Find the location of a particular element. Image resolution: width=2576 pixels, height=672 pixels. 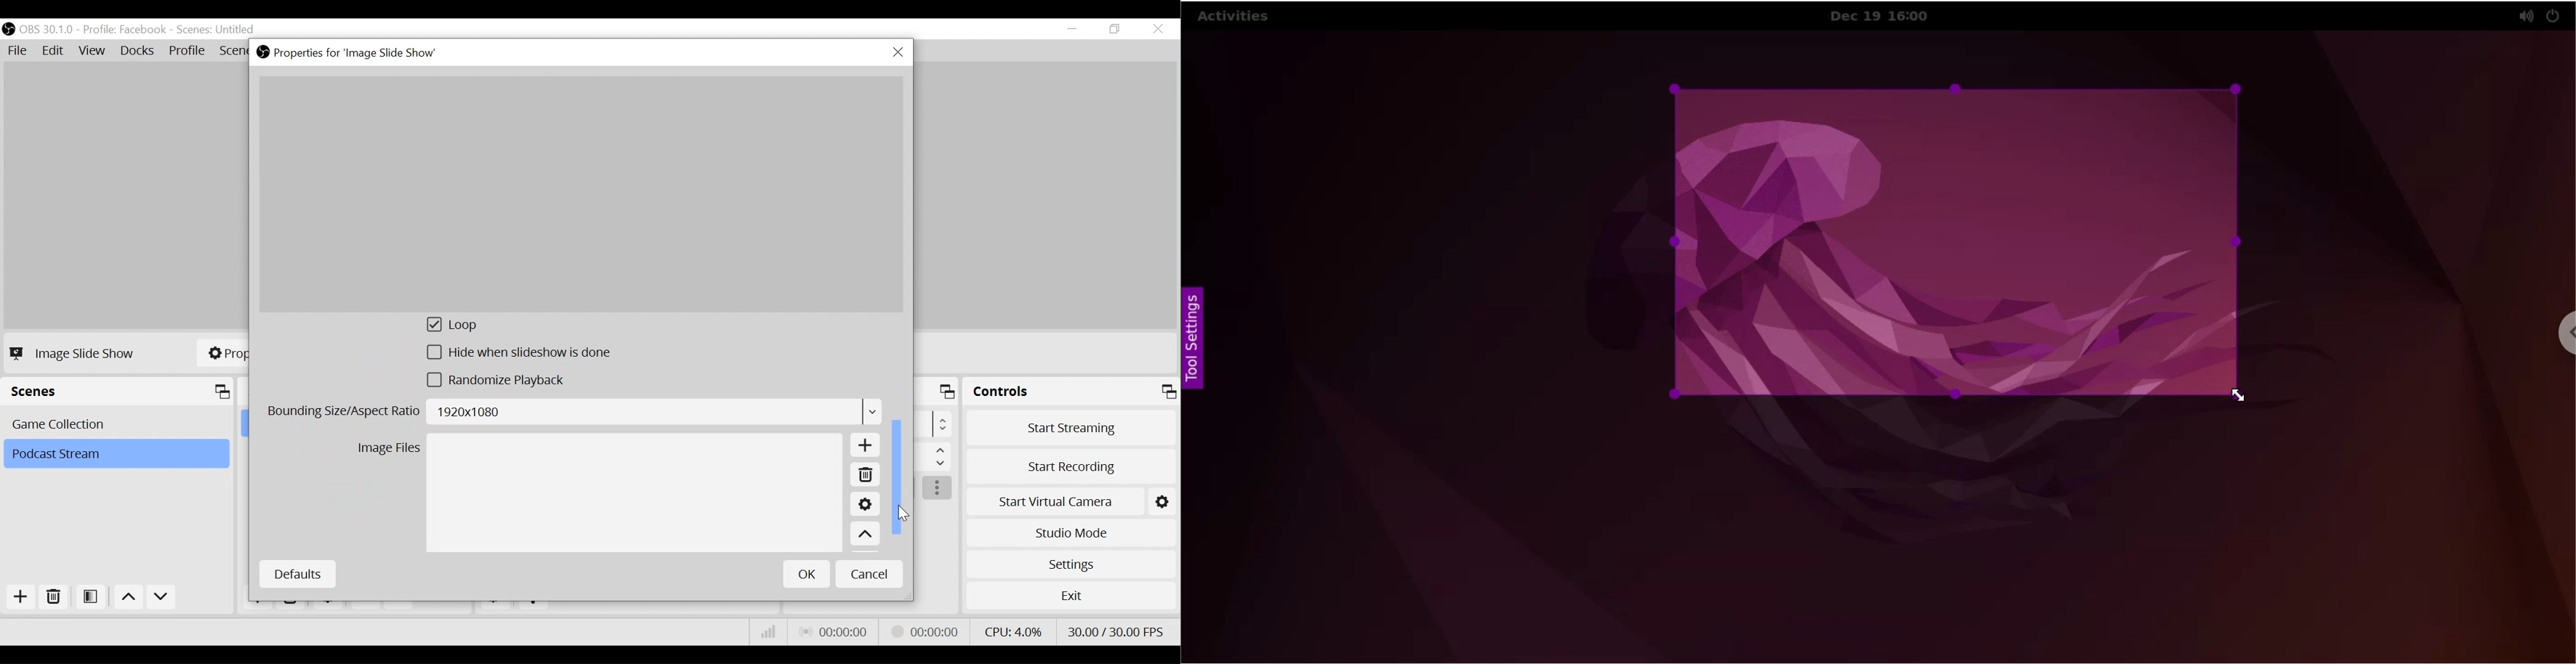

Start Streaming is located at coordinates (1072, 427).